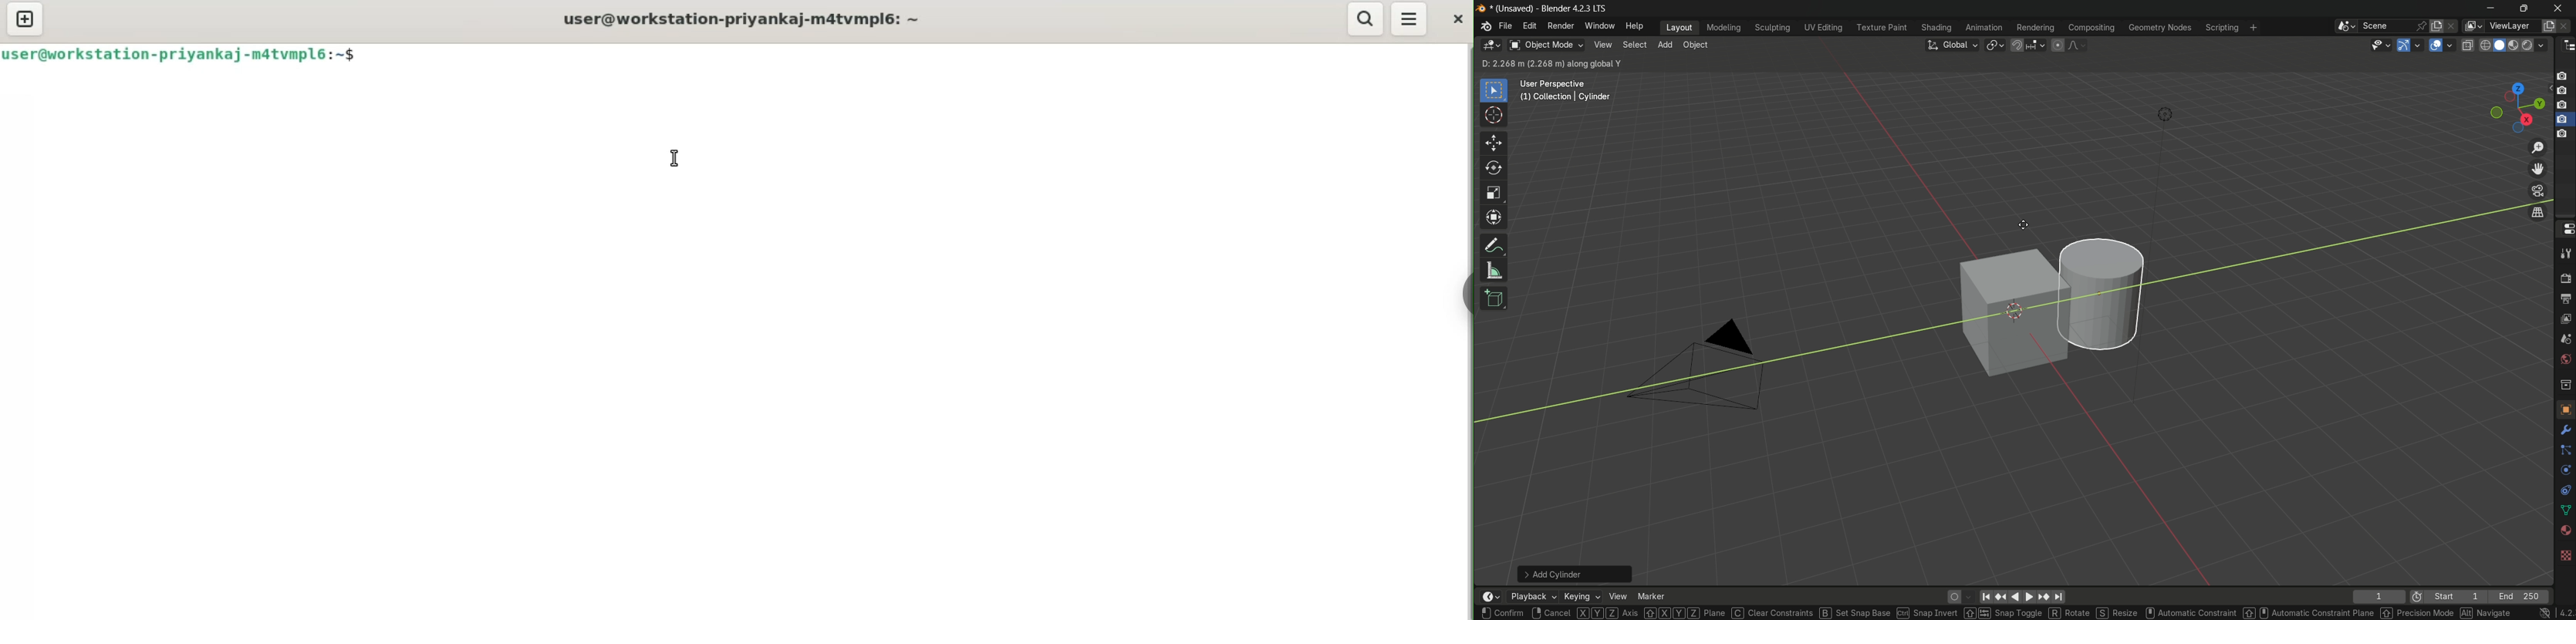 The height and width of the screenshot is (644, 2576). What do you see at coordinates (2565, 300) in the screenshot?
I see `output` at bounding box center [2565, 300].